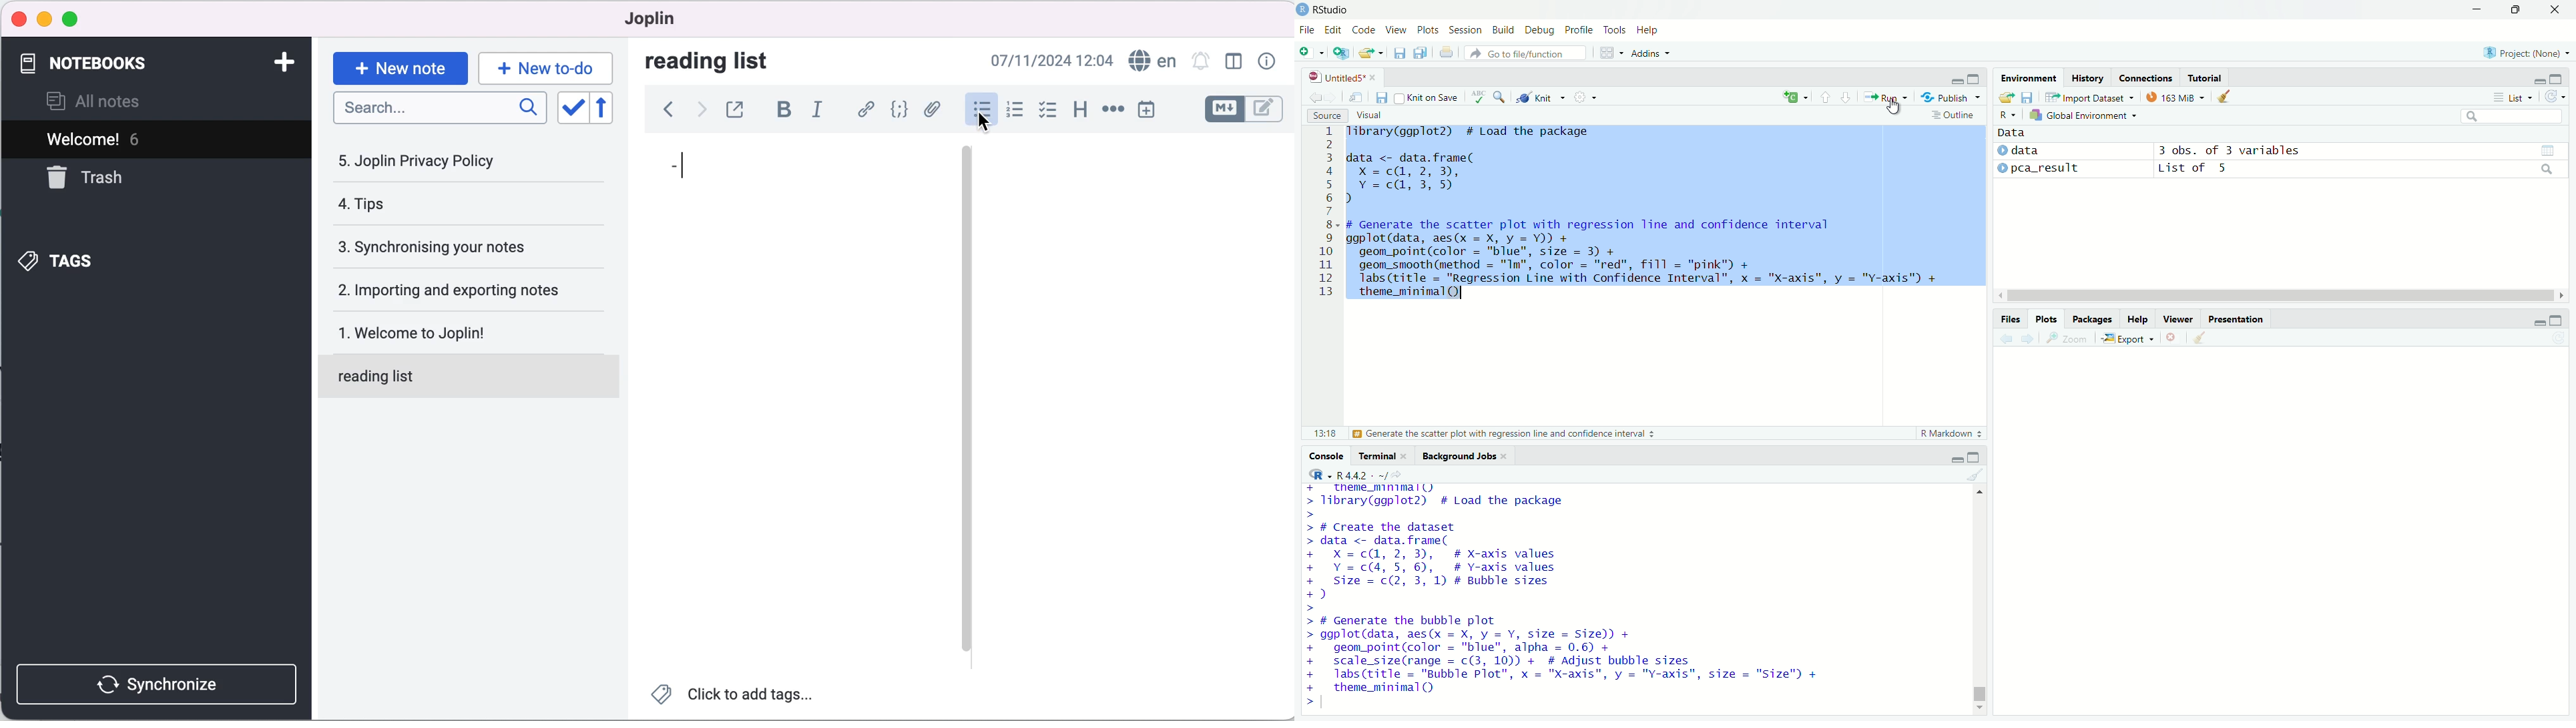 The height and width of the screenshot is (728, 2576). Describe the element at coordinates (1503, 29) in the screenshot. I see `Build` at that location.